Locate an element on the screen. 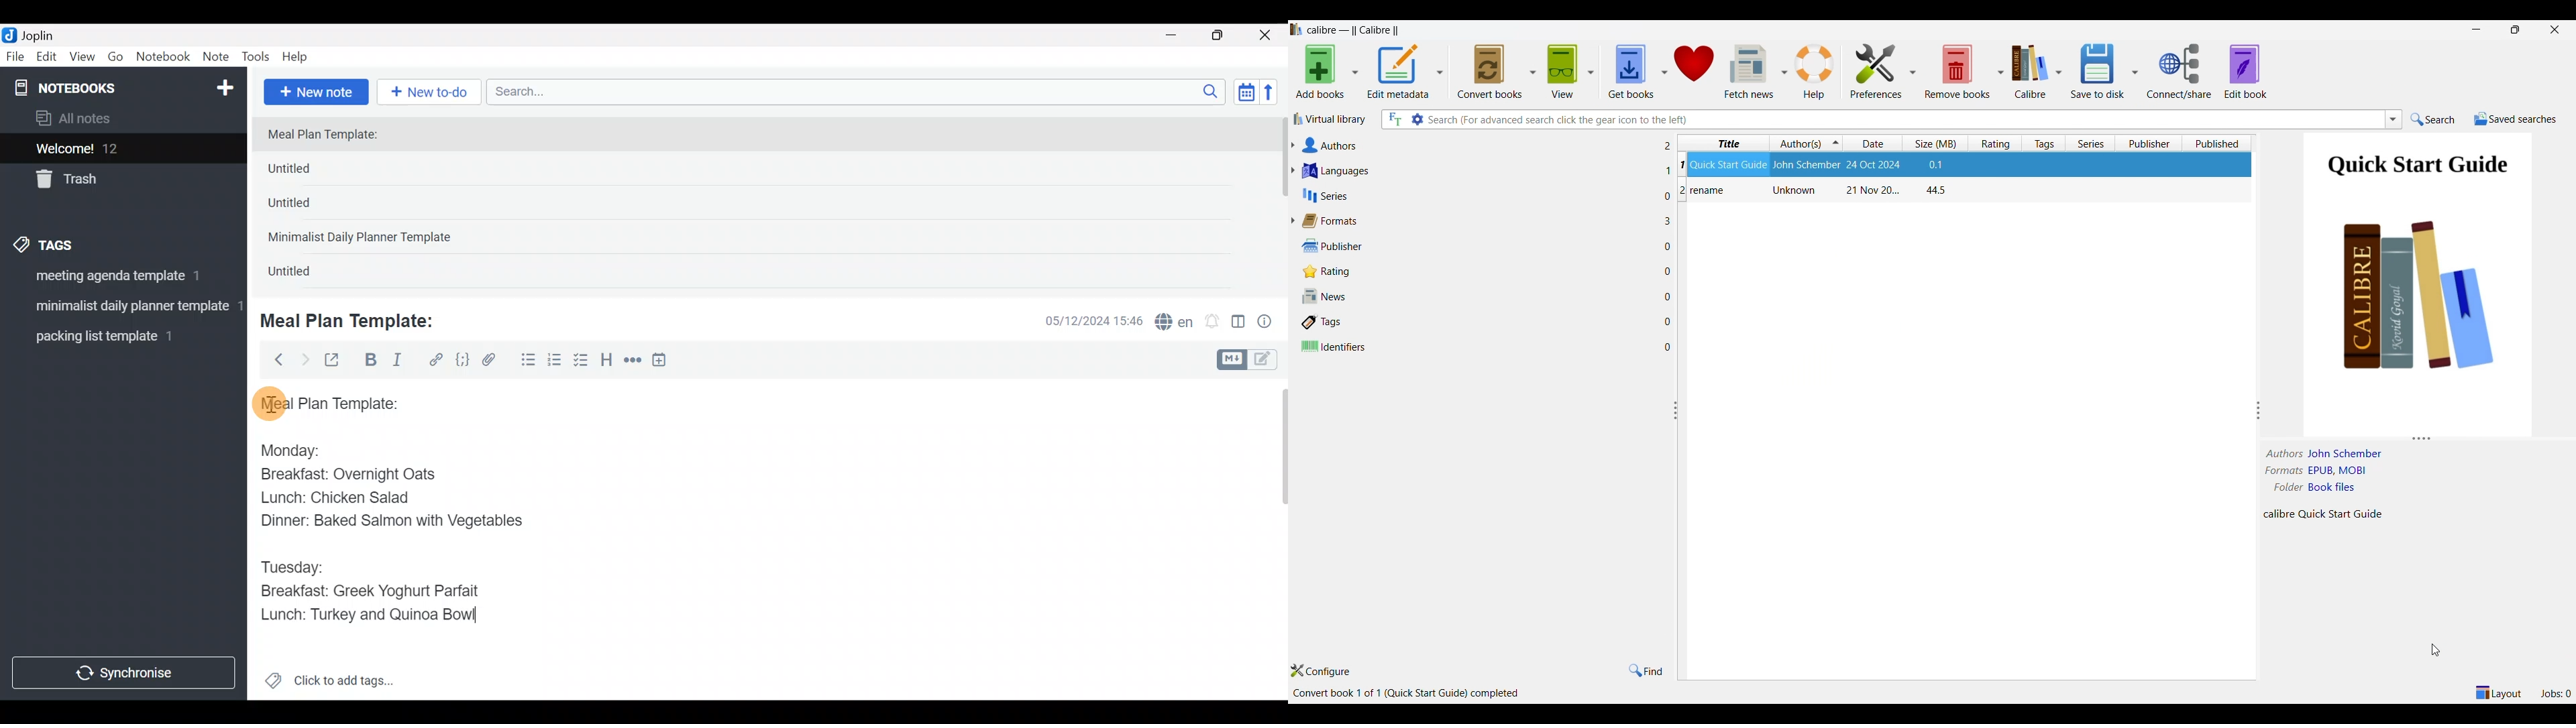 The width and height of the screenshot is (2576, 728). Untitled is located at coordinates (311, 172).